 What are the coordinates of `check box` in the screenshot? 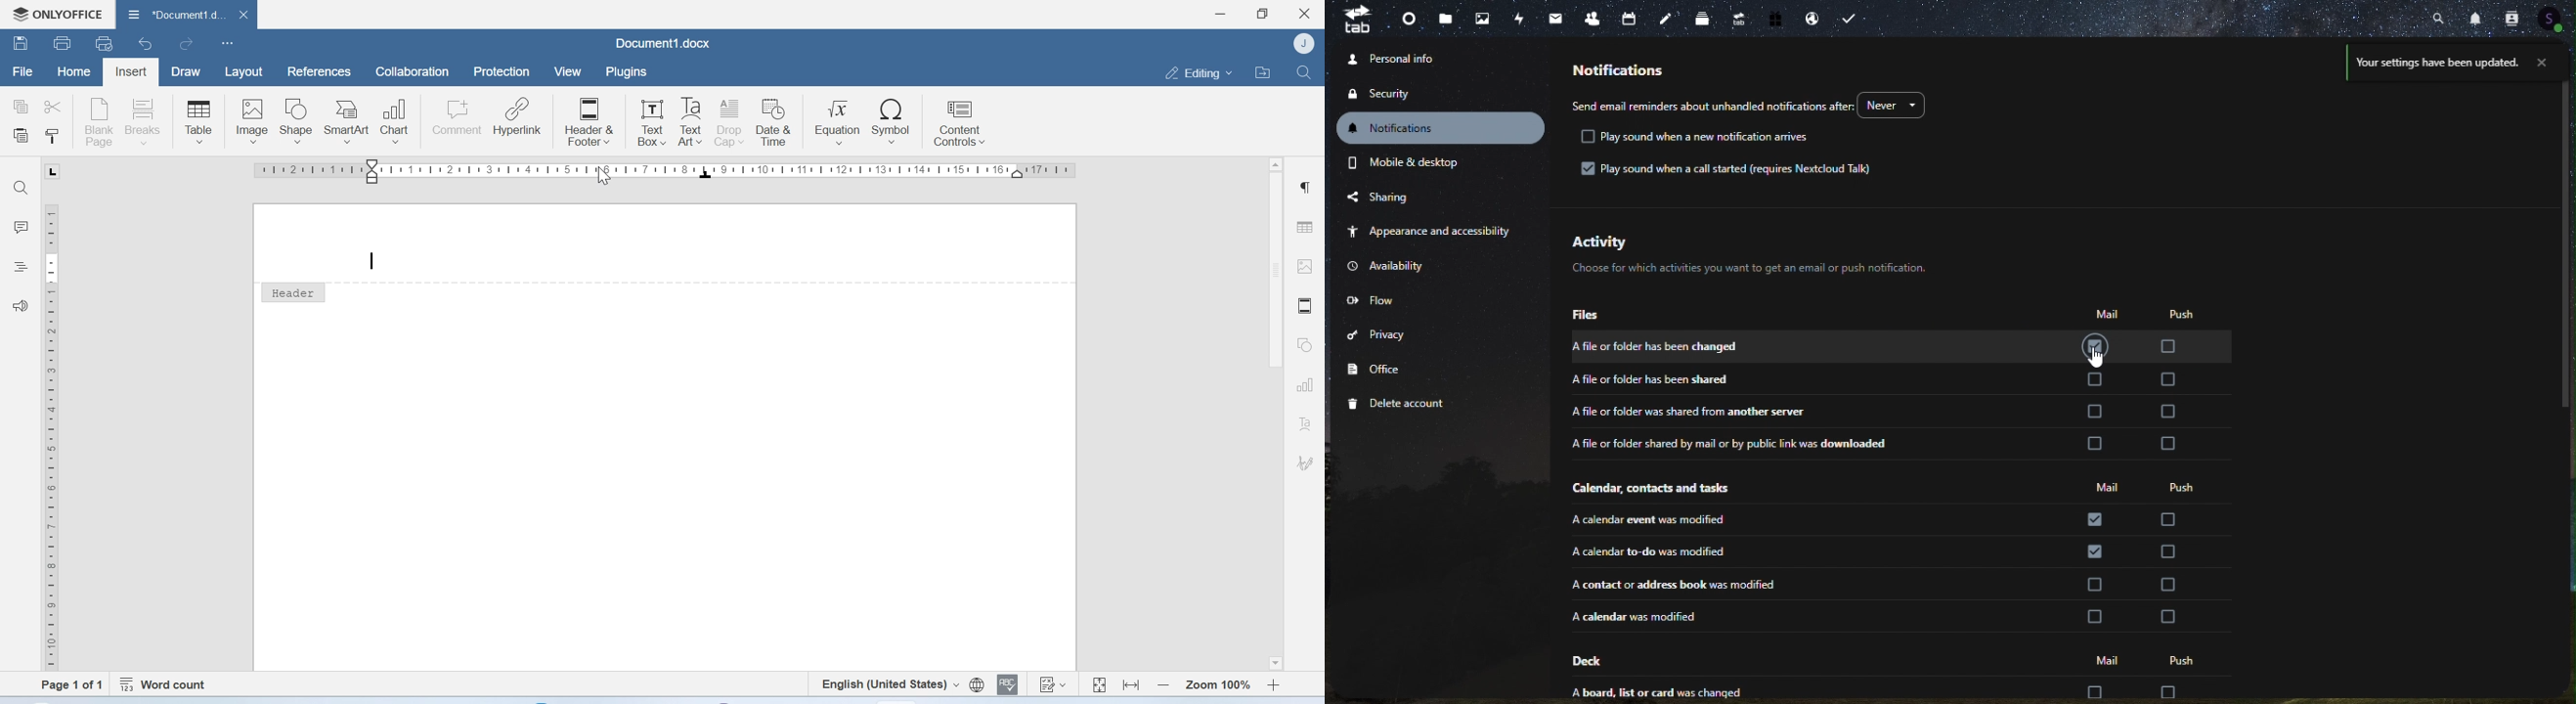 It's located at (2168, 346).